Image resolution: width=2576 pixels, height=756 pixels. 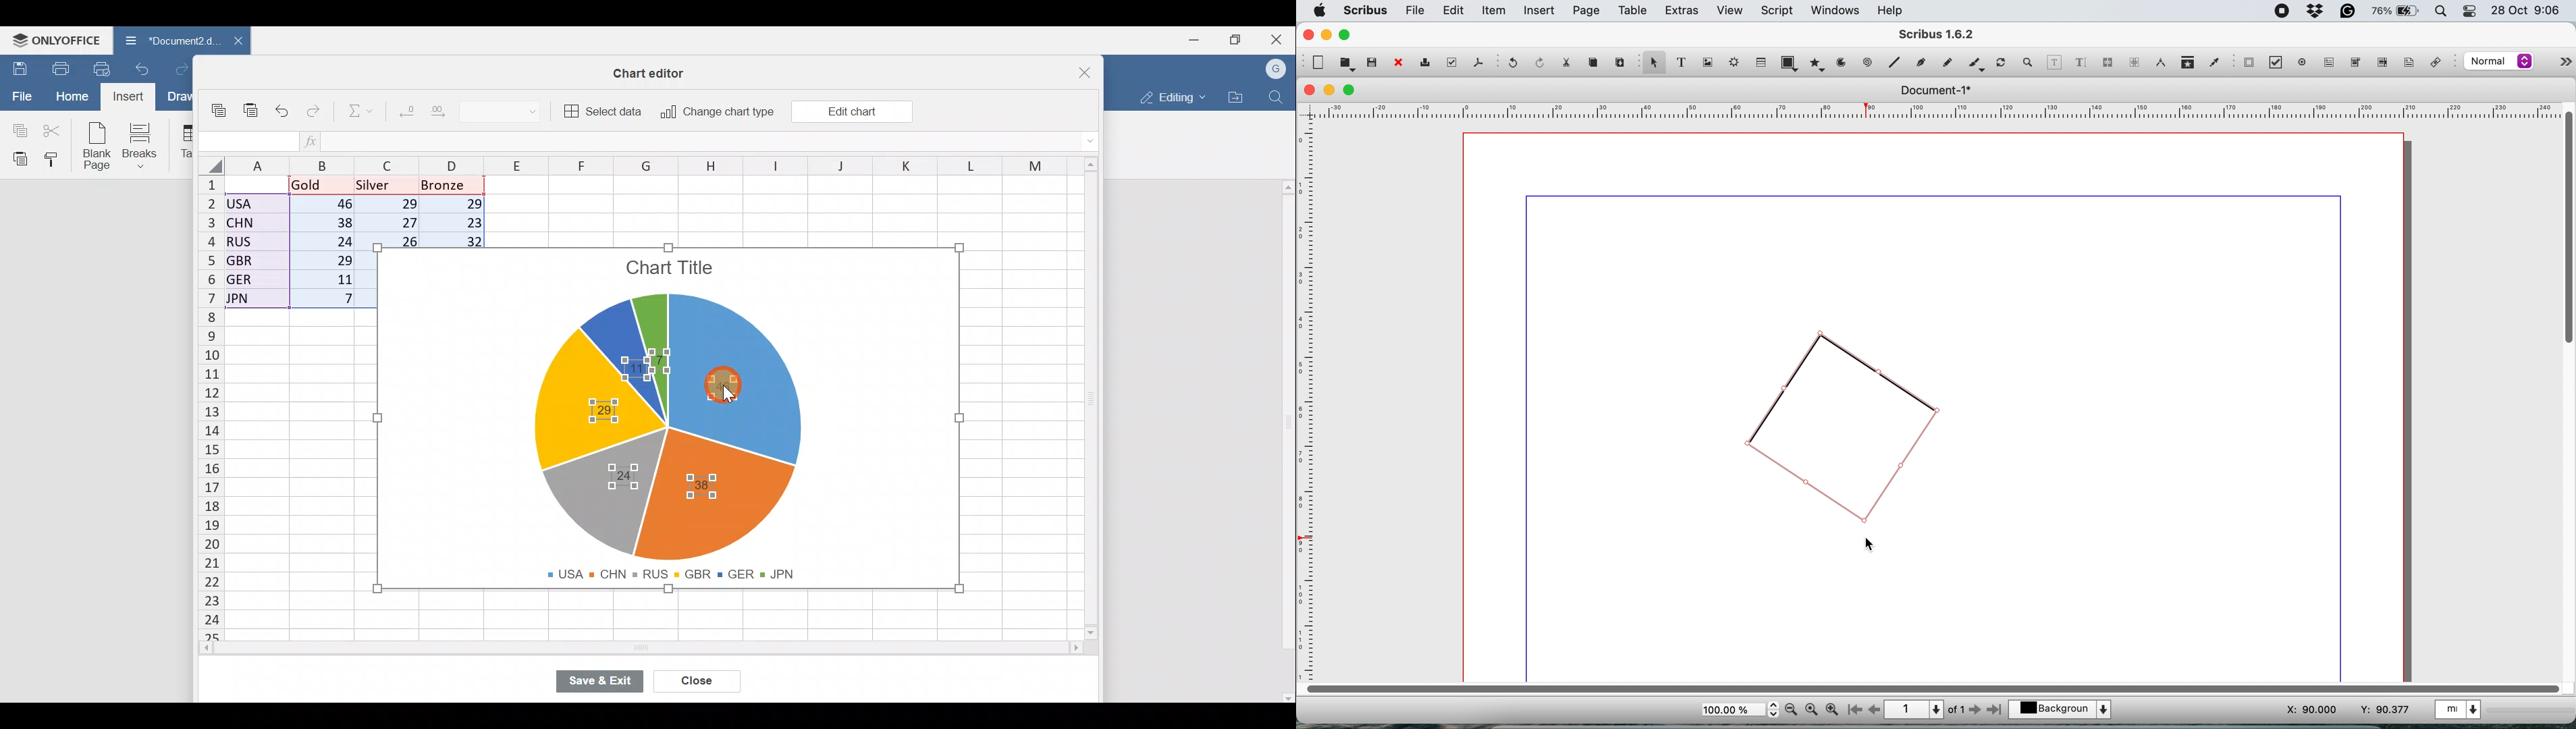 What do you see at coordinates (59, 68) in the screenshot?
I see `Print file` at bounding box center [59, 68].